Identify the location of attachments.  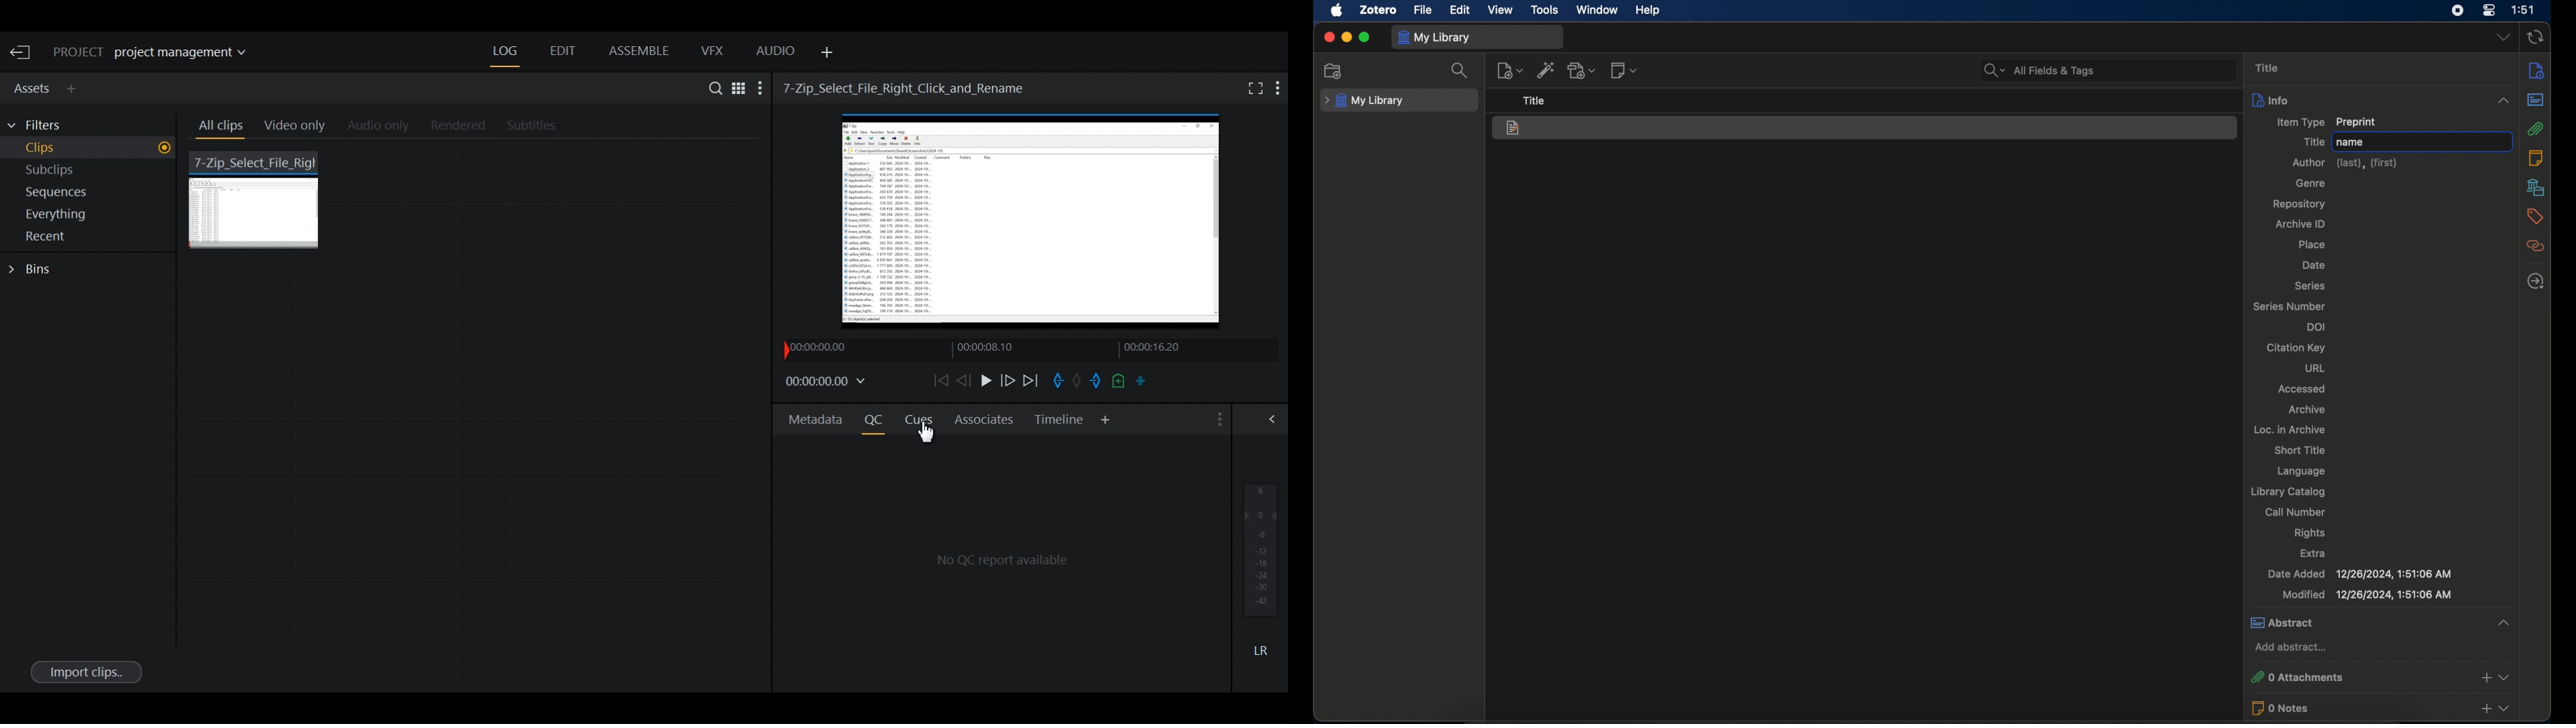
(2536, 129).